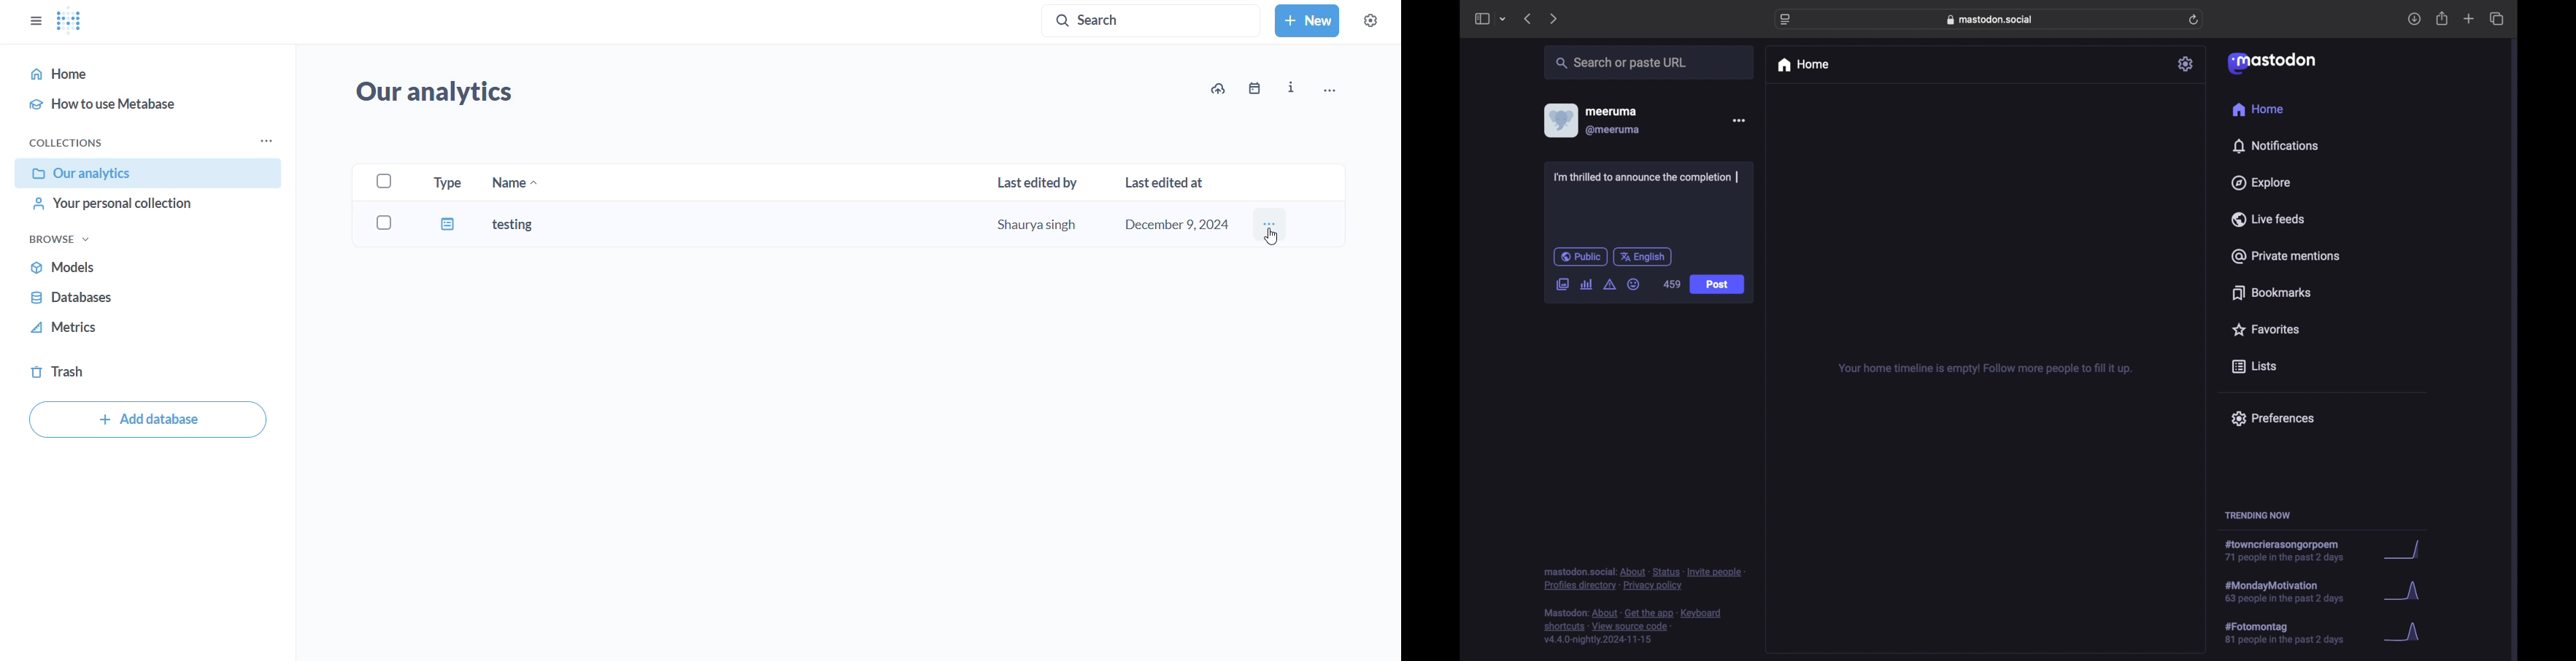 This screenshot has height=672, width=2576. Describe the element at coordinates (1718, 285) in the screenshot. I see `post` at that location.